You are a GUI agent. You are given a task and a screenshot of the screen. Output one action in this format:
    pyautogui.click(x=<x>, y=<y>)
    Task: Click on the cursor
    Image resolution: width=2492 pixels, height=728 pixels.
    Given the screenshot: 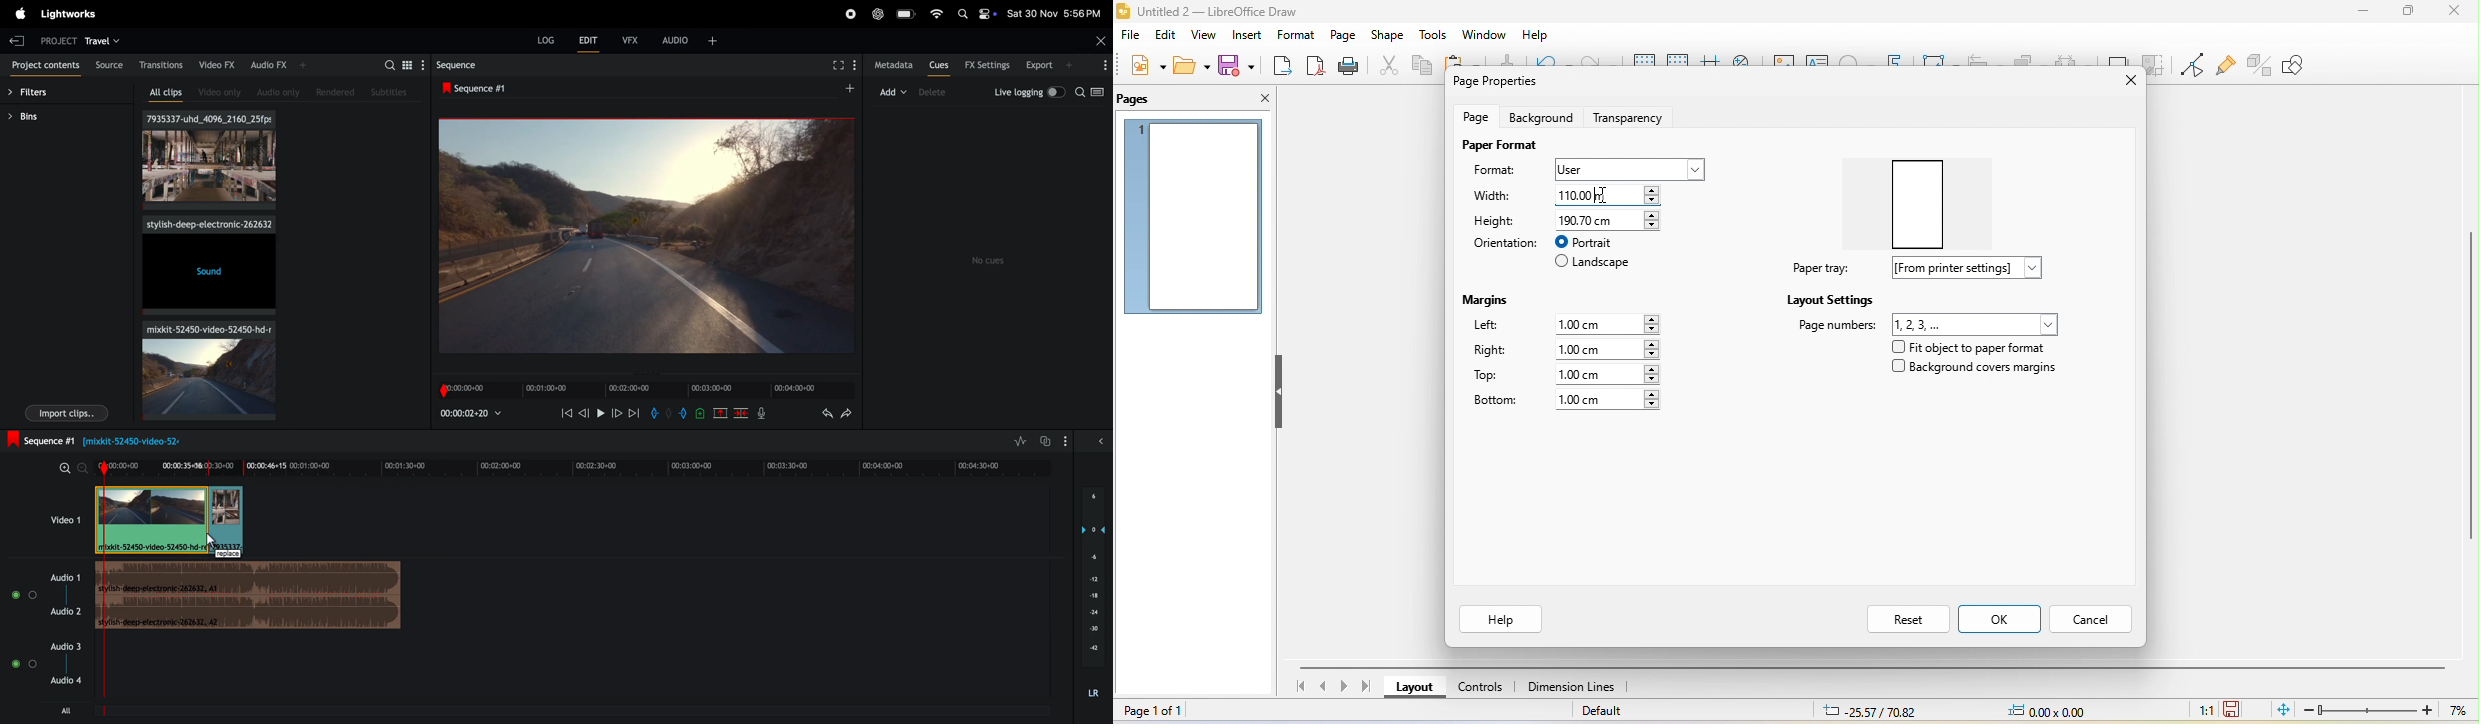 What is the action you would take?
    pyautogui.click(x=211, y=541)
    